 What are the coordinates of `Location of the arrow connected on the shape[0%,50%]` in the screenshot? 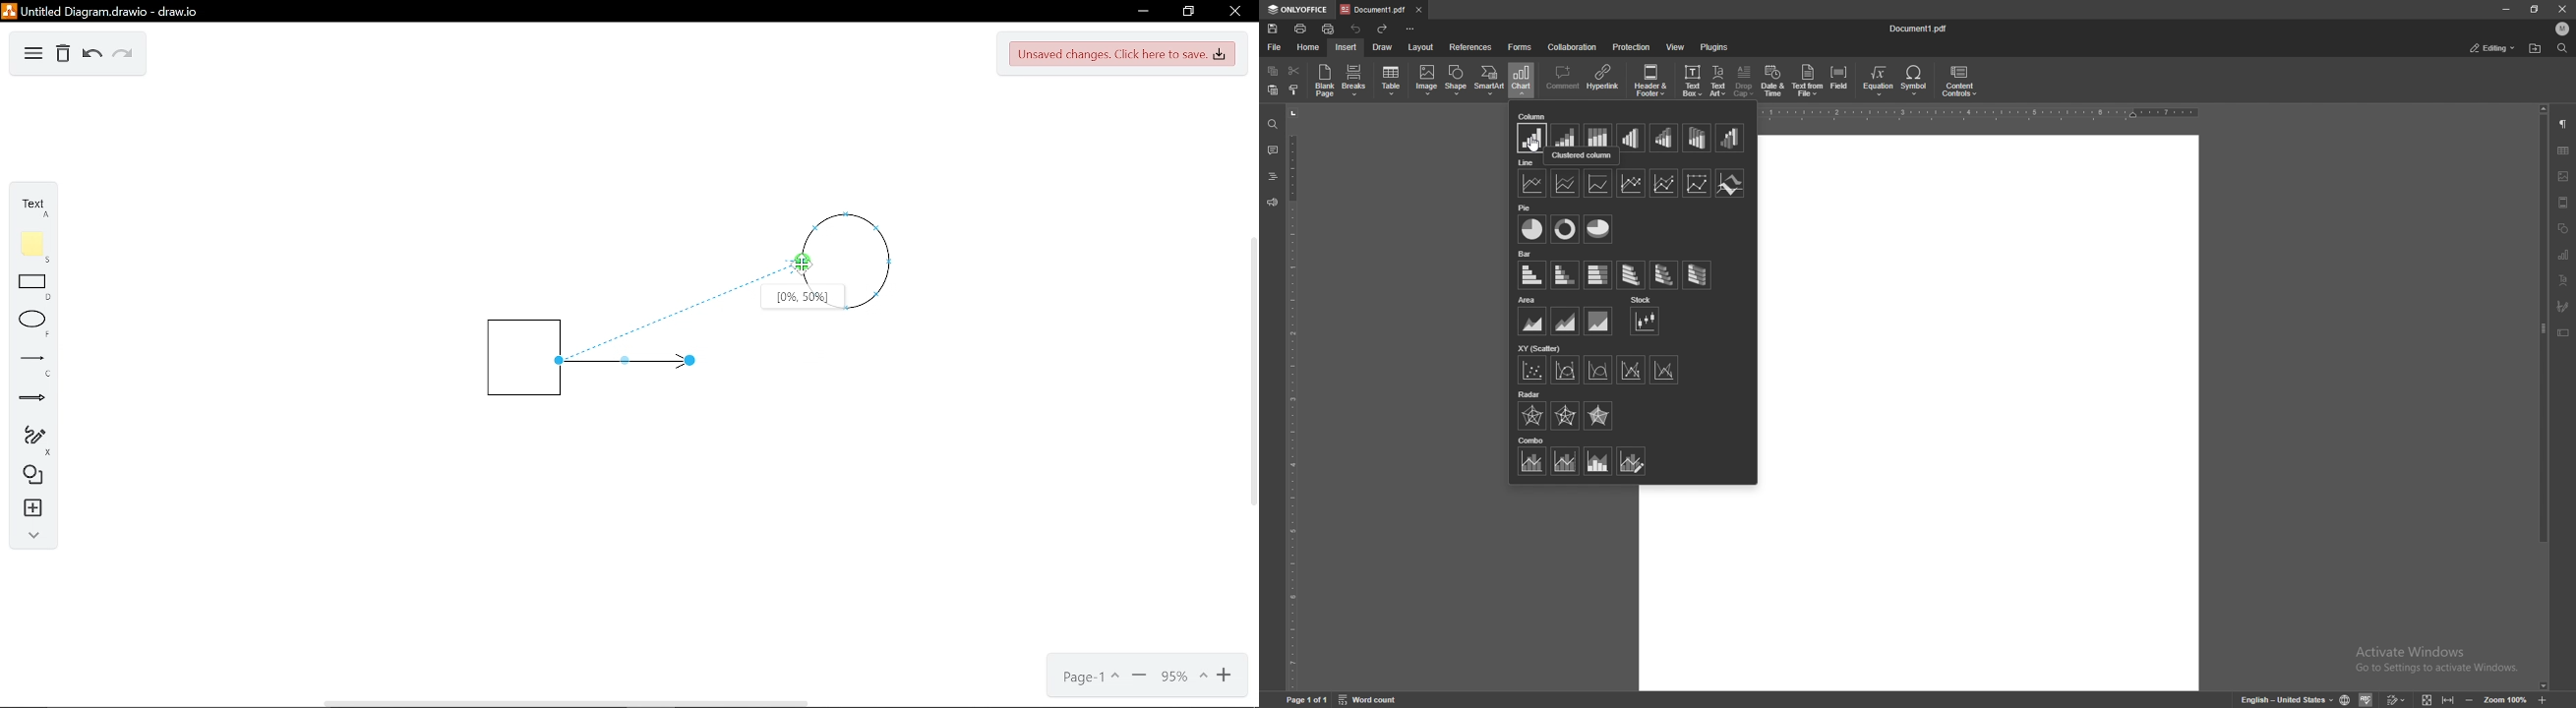 It's located at (805, 296).